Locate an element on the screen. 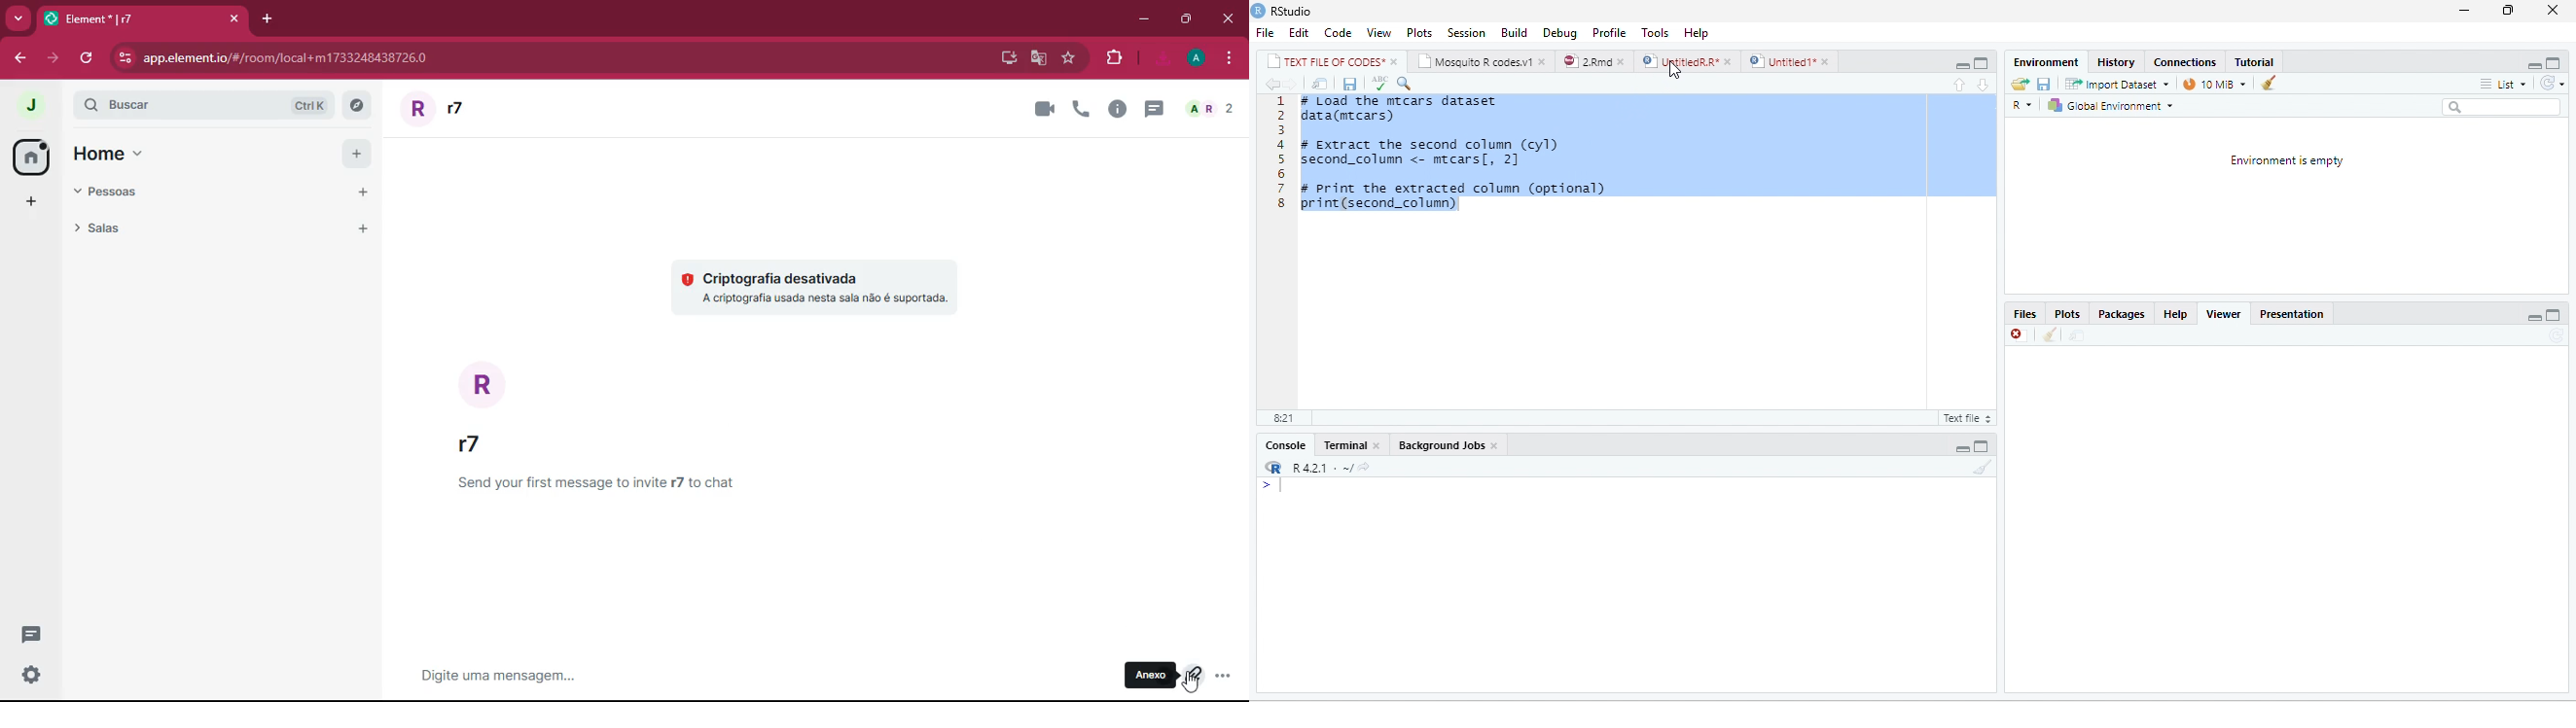 The image size is (2576, 728). minimize is located at coordinates (1983, 62).